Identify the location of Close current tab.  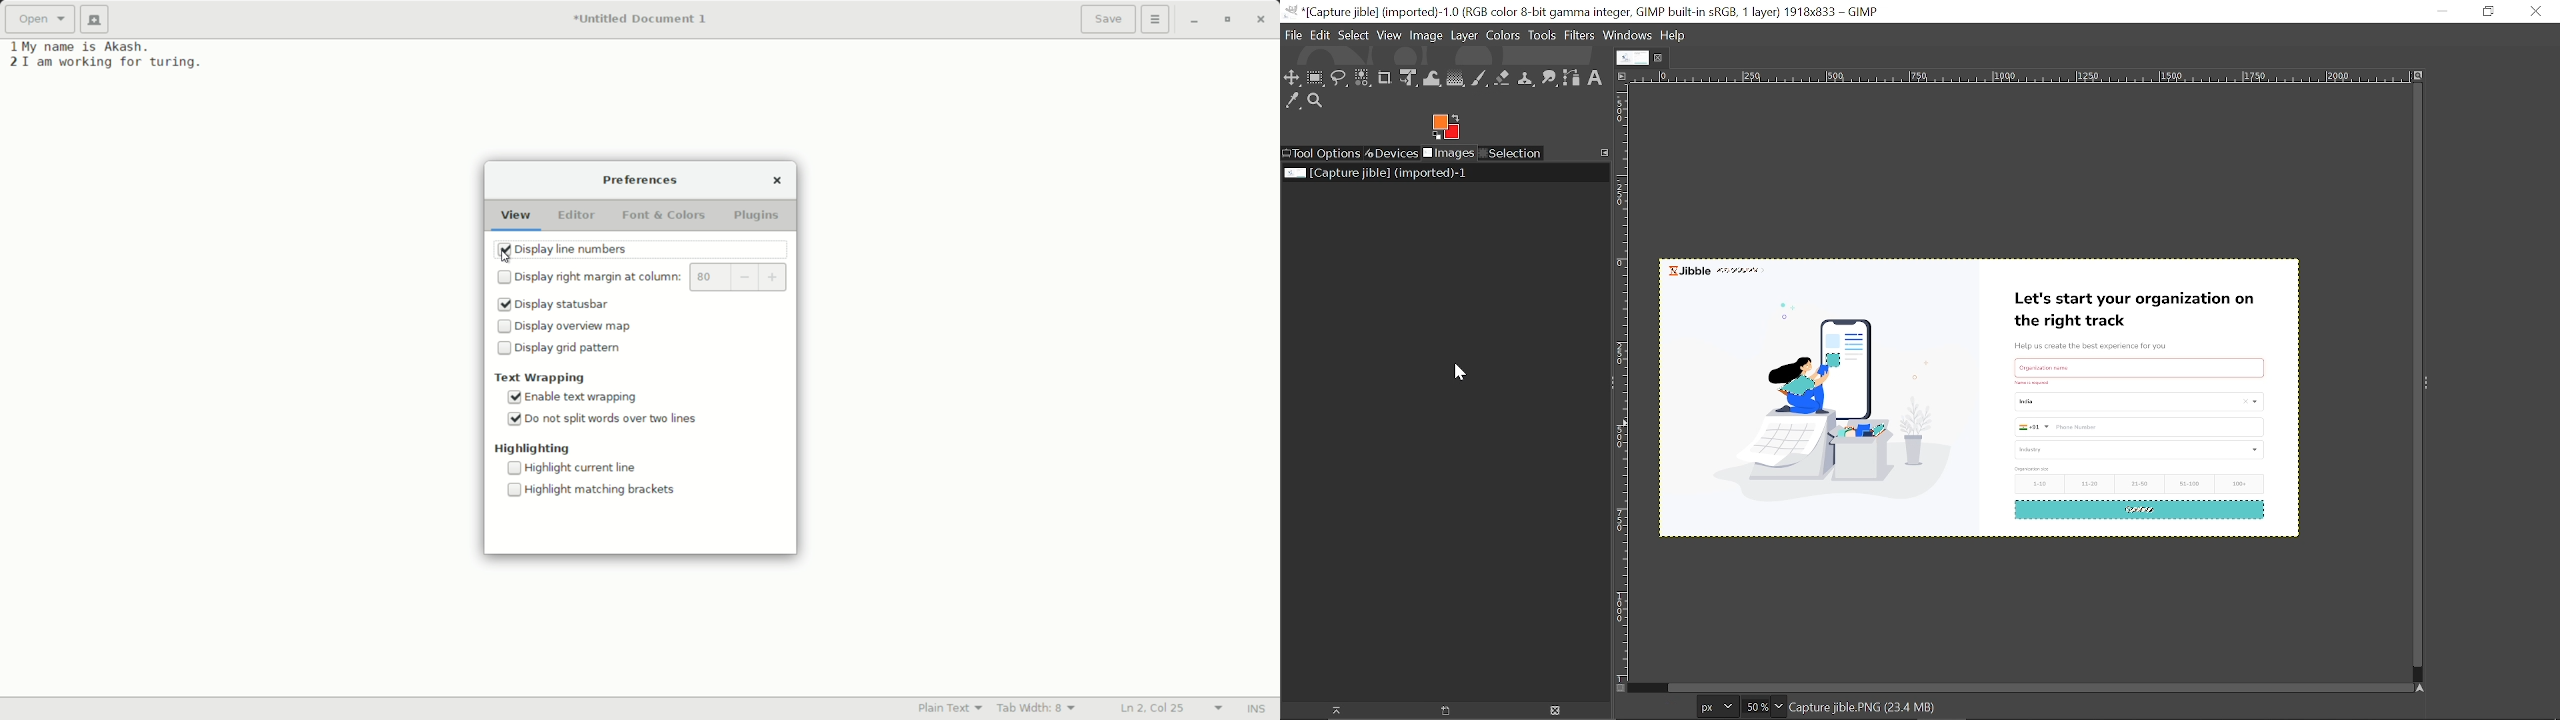
(1663, 57).